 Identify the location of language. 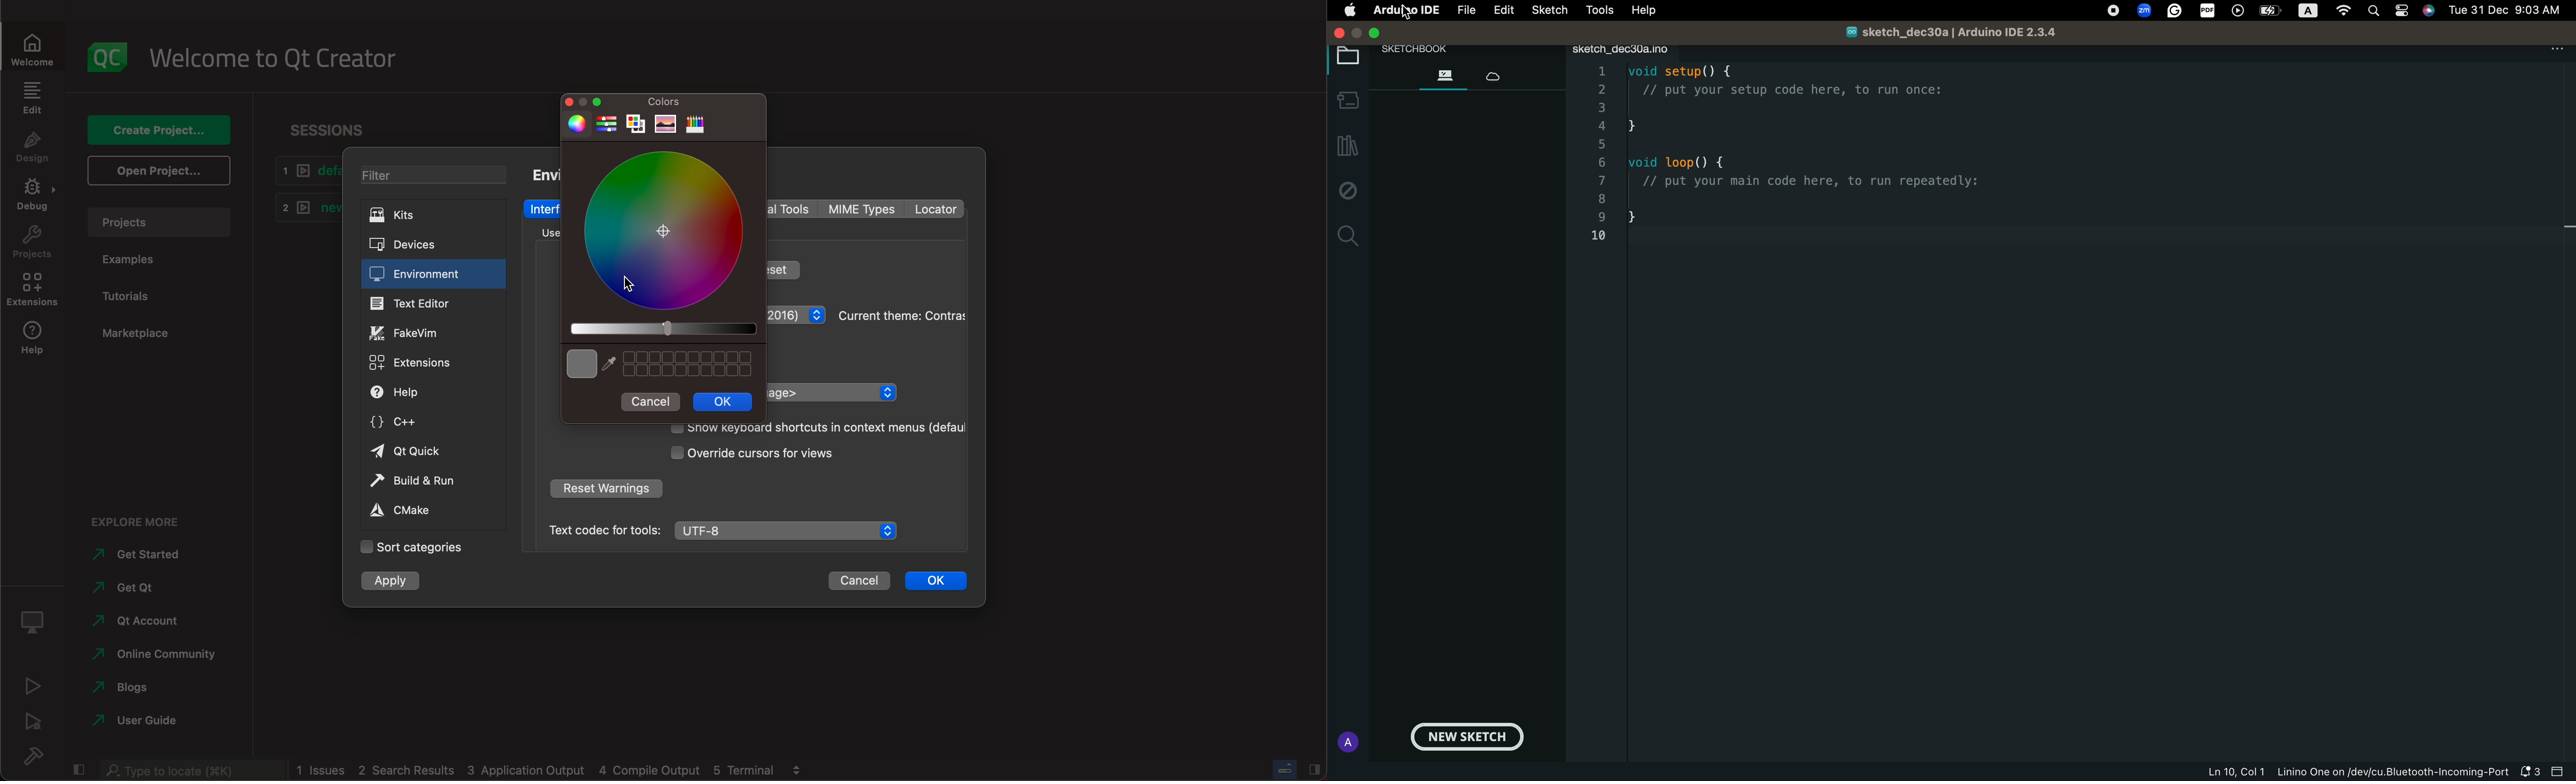
(832, 392).